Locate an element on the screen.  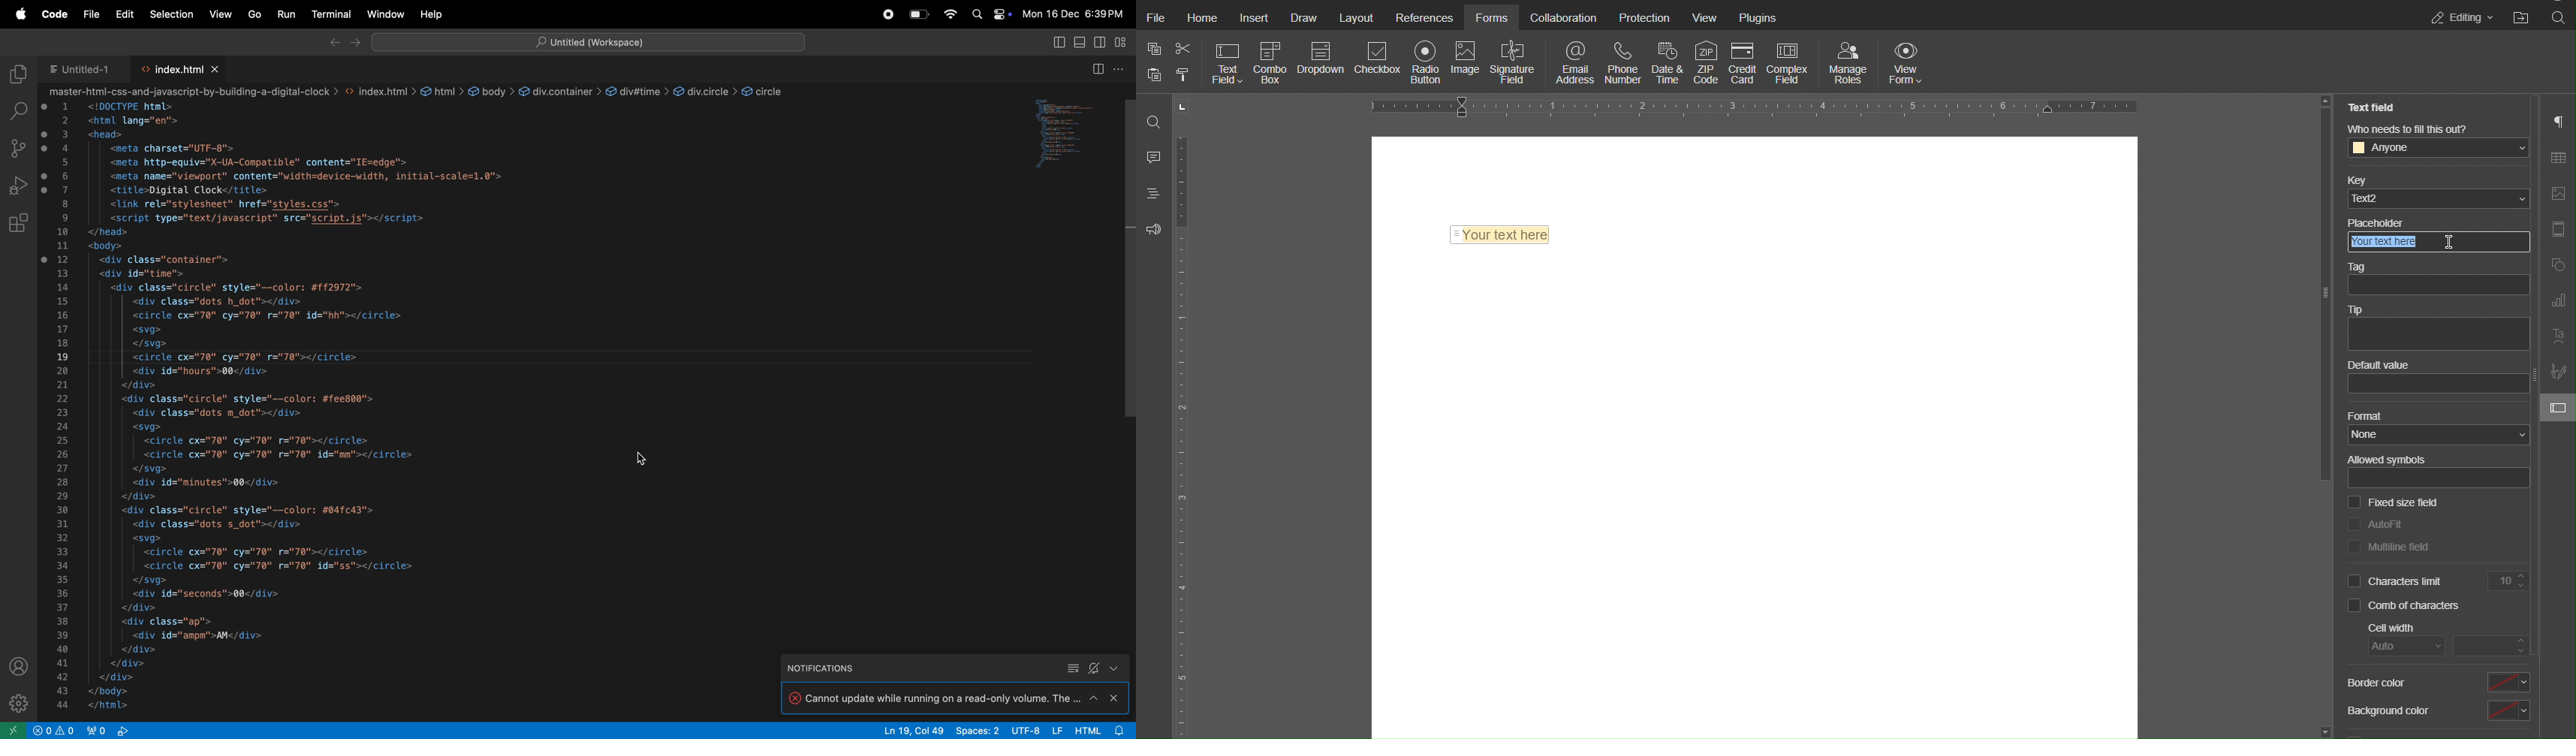
back ward is located at coordinates (335, 44).